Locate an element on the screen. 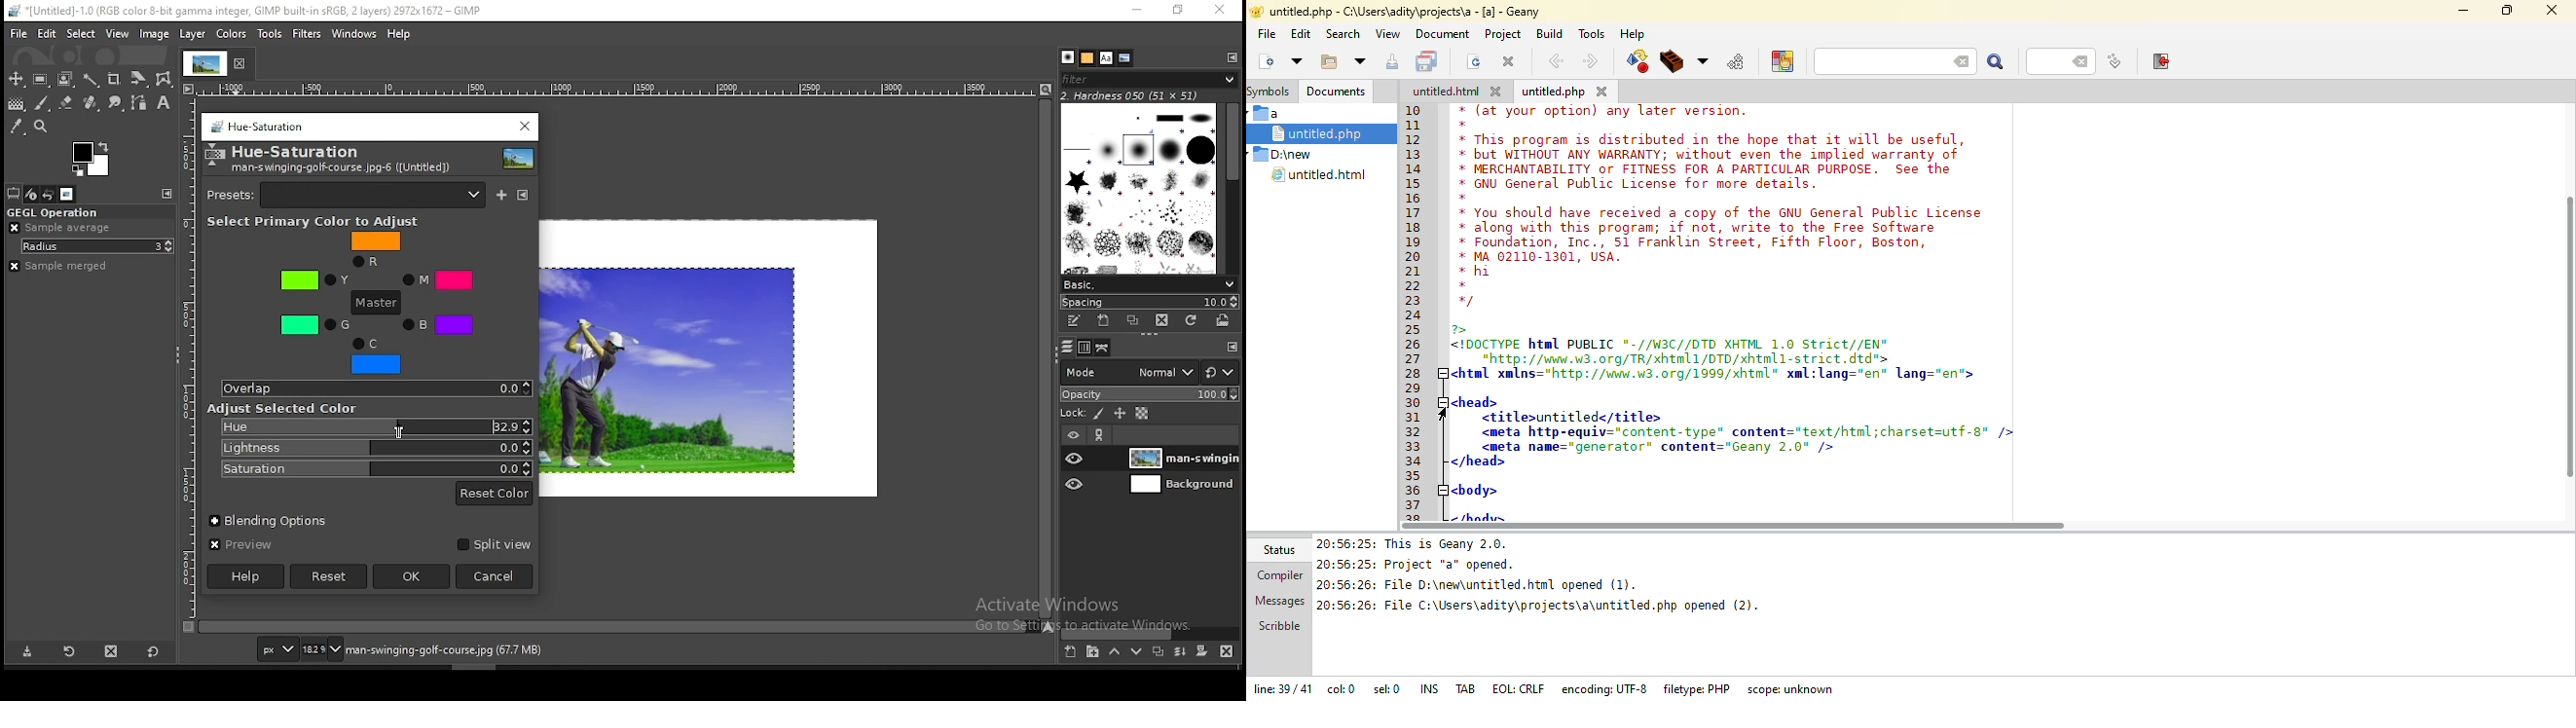  B is located at coordinates (440, 324).